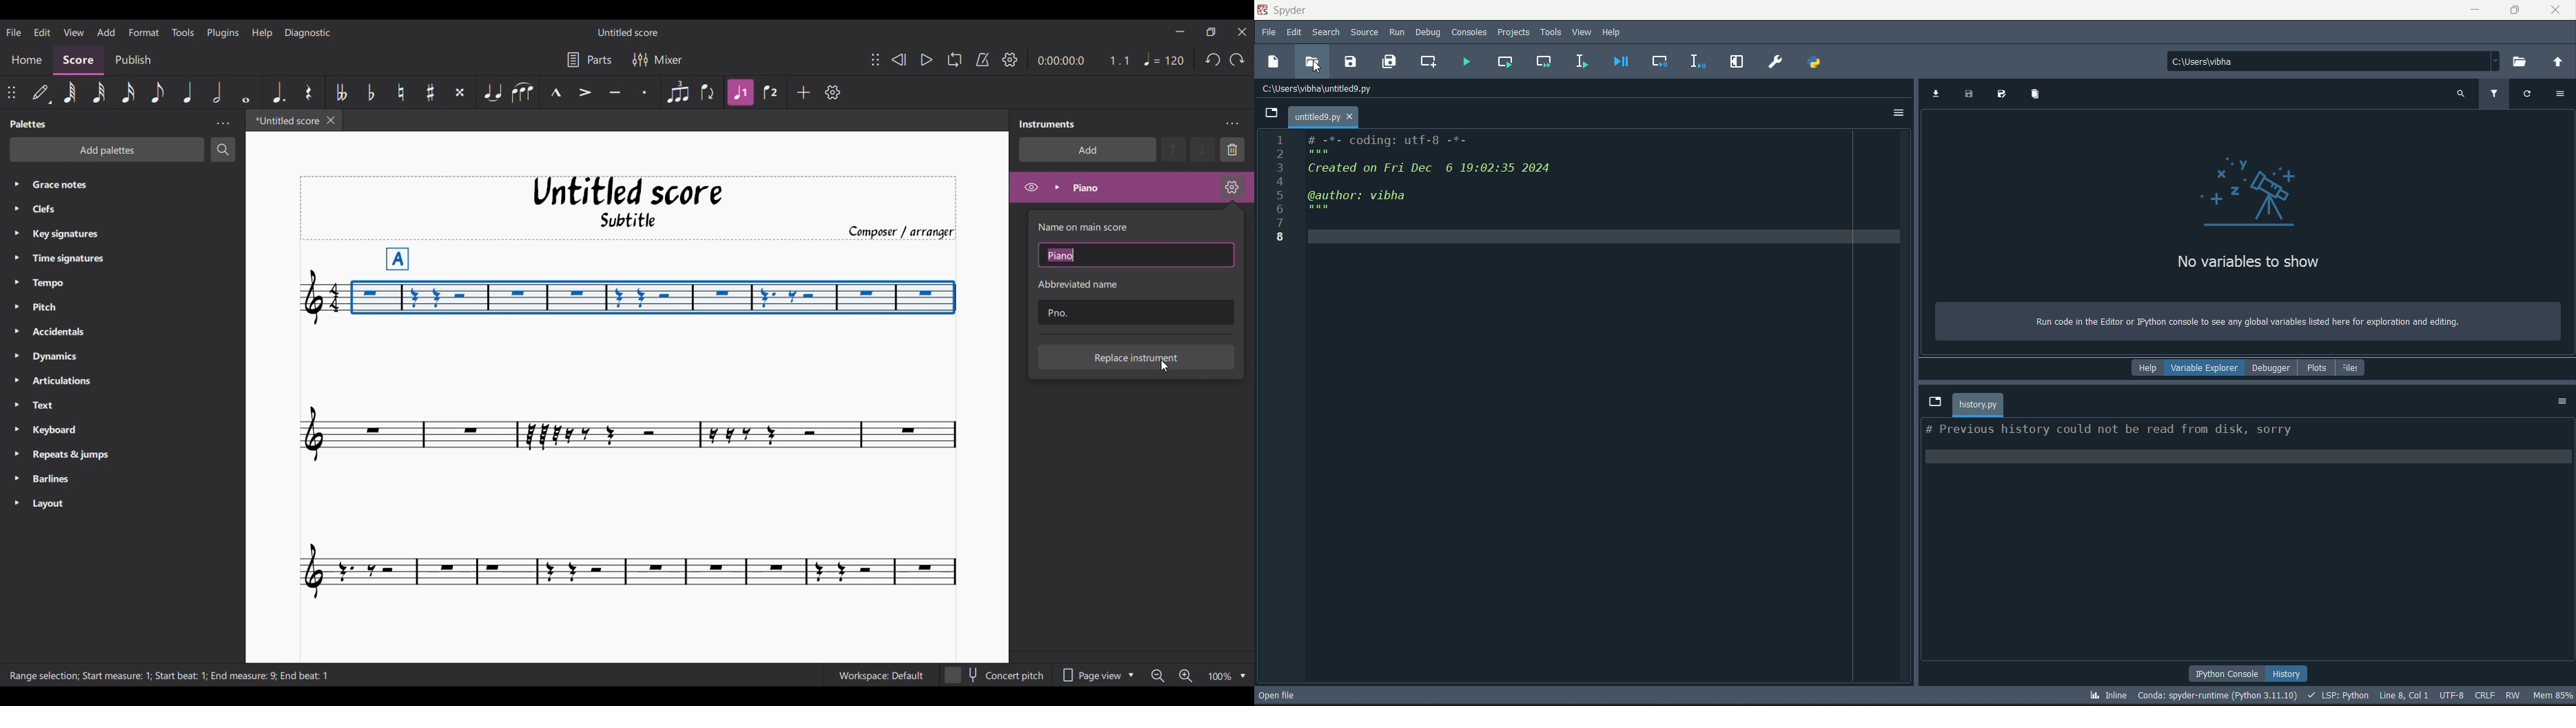 Image resolution: width=2576 pixels, height=728 pixels. What do you see at coordinates (223, 124) in the screenshot?
I see `Panel settings` at bounding box center [223, 124].